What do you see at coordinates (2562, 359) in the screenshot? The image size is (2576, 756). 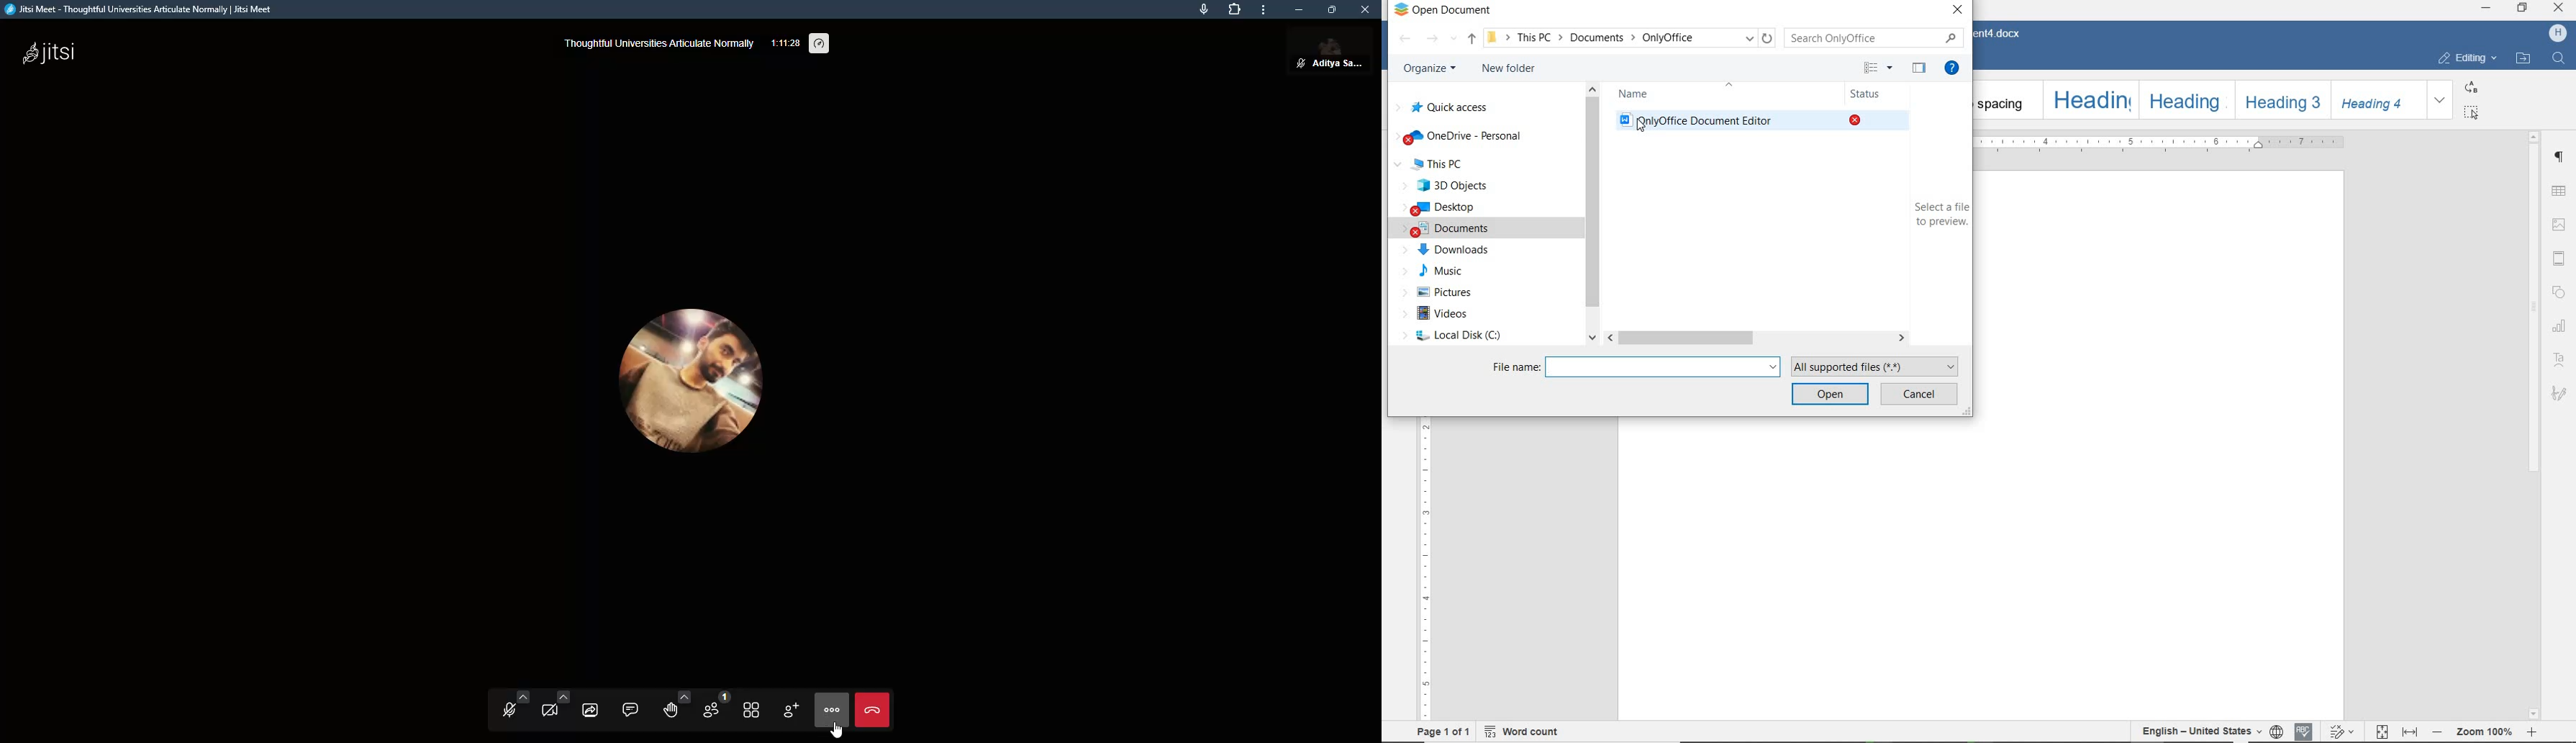 I see `text art` at bounding box center [2562, 359].